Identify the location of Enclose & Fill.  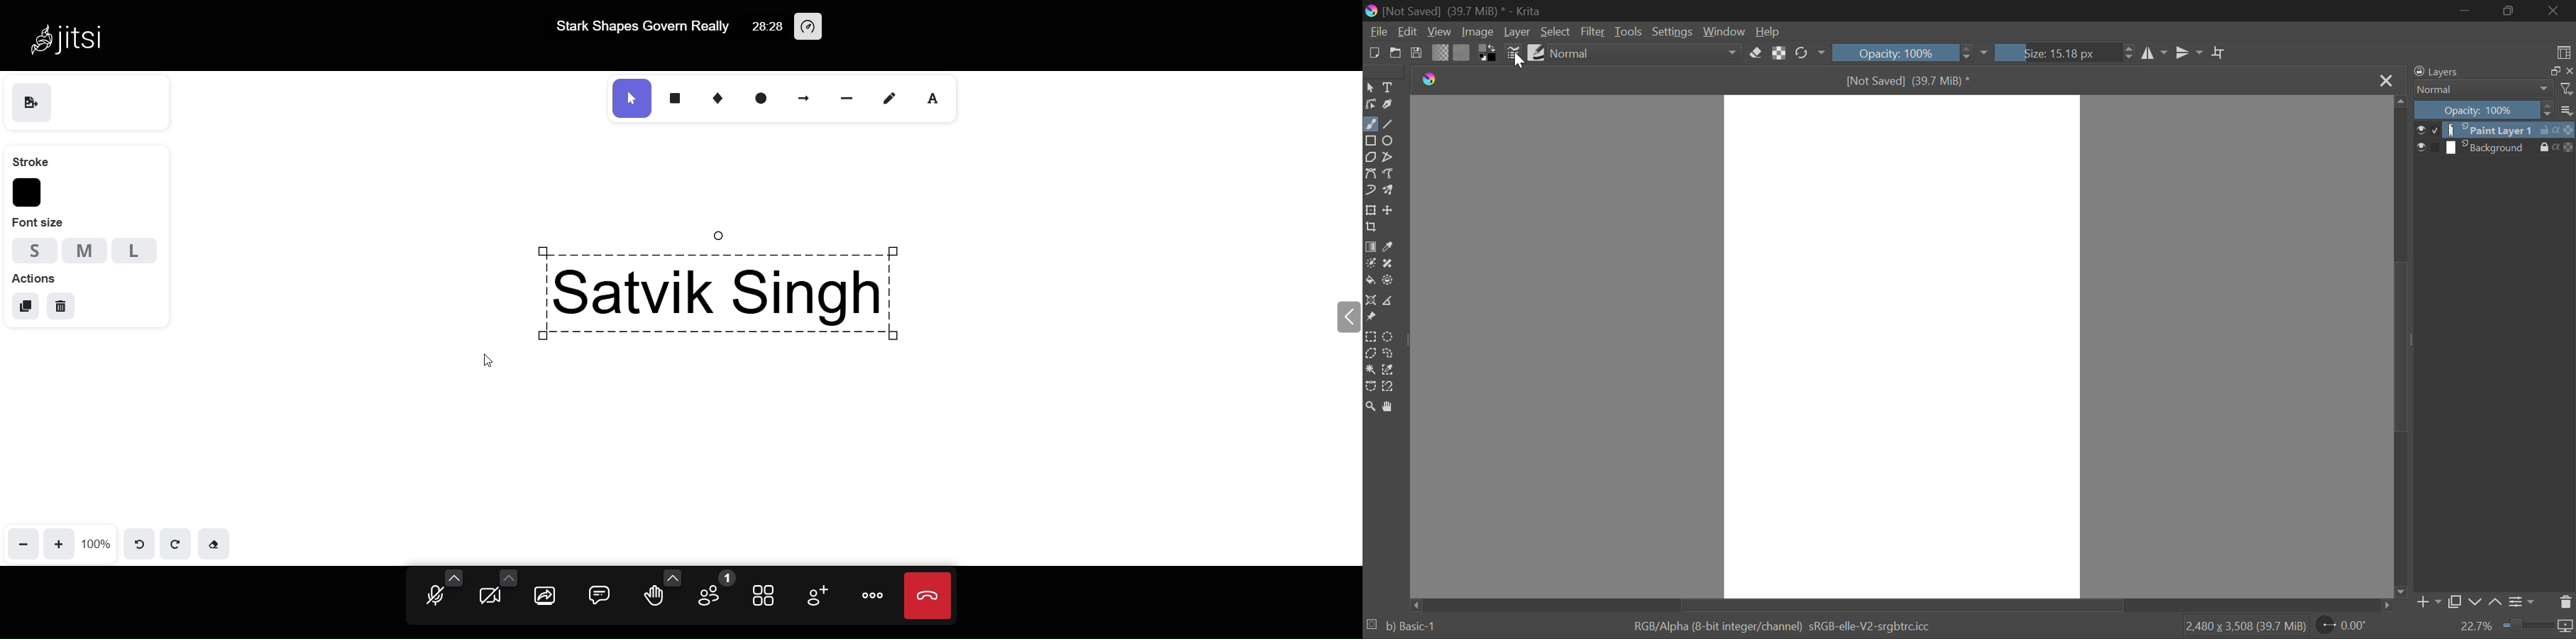
(1388, 280).